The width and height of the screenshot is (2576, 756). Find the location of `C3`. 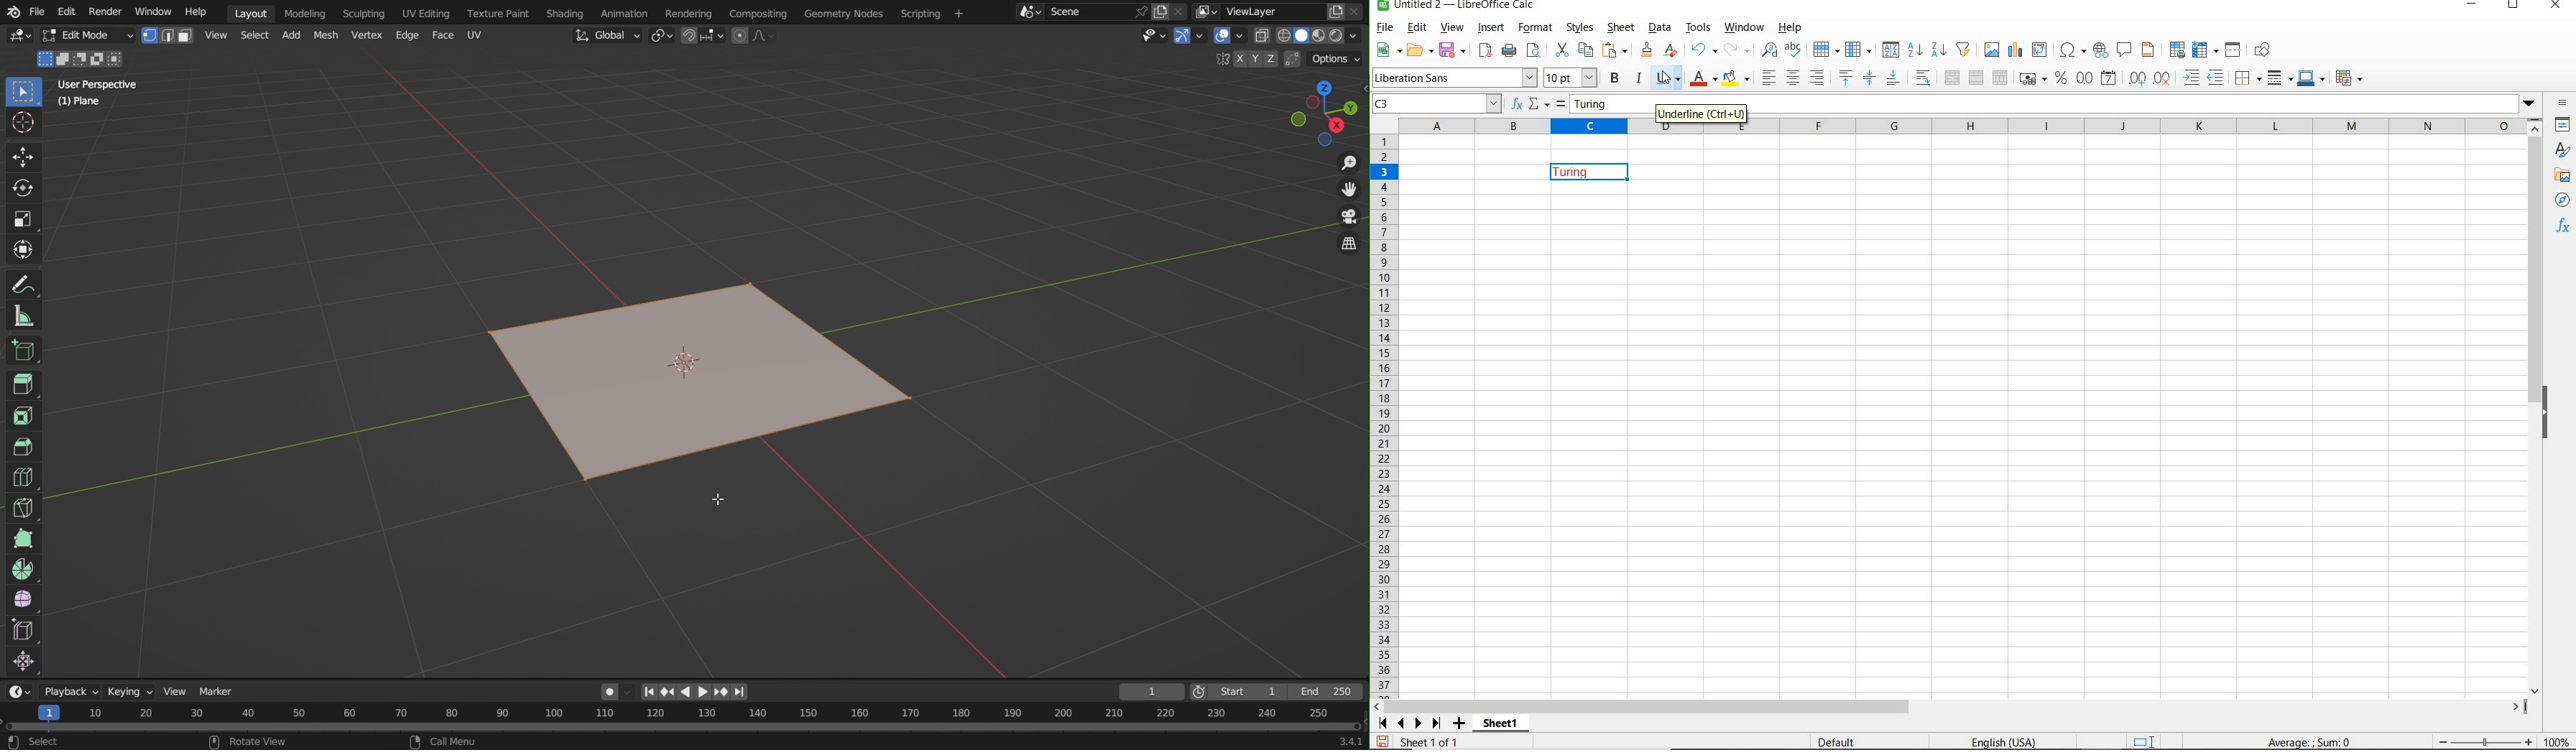

C3 is located at coordinates (1436, 103).